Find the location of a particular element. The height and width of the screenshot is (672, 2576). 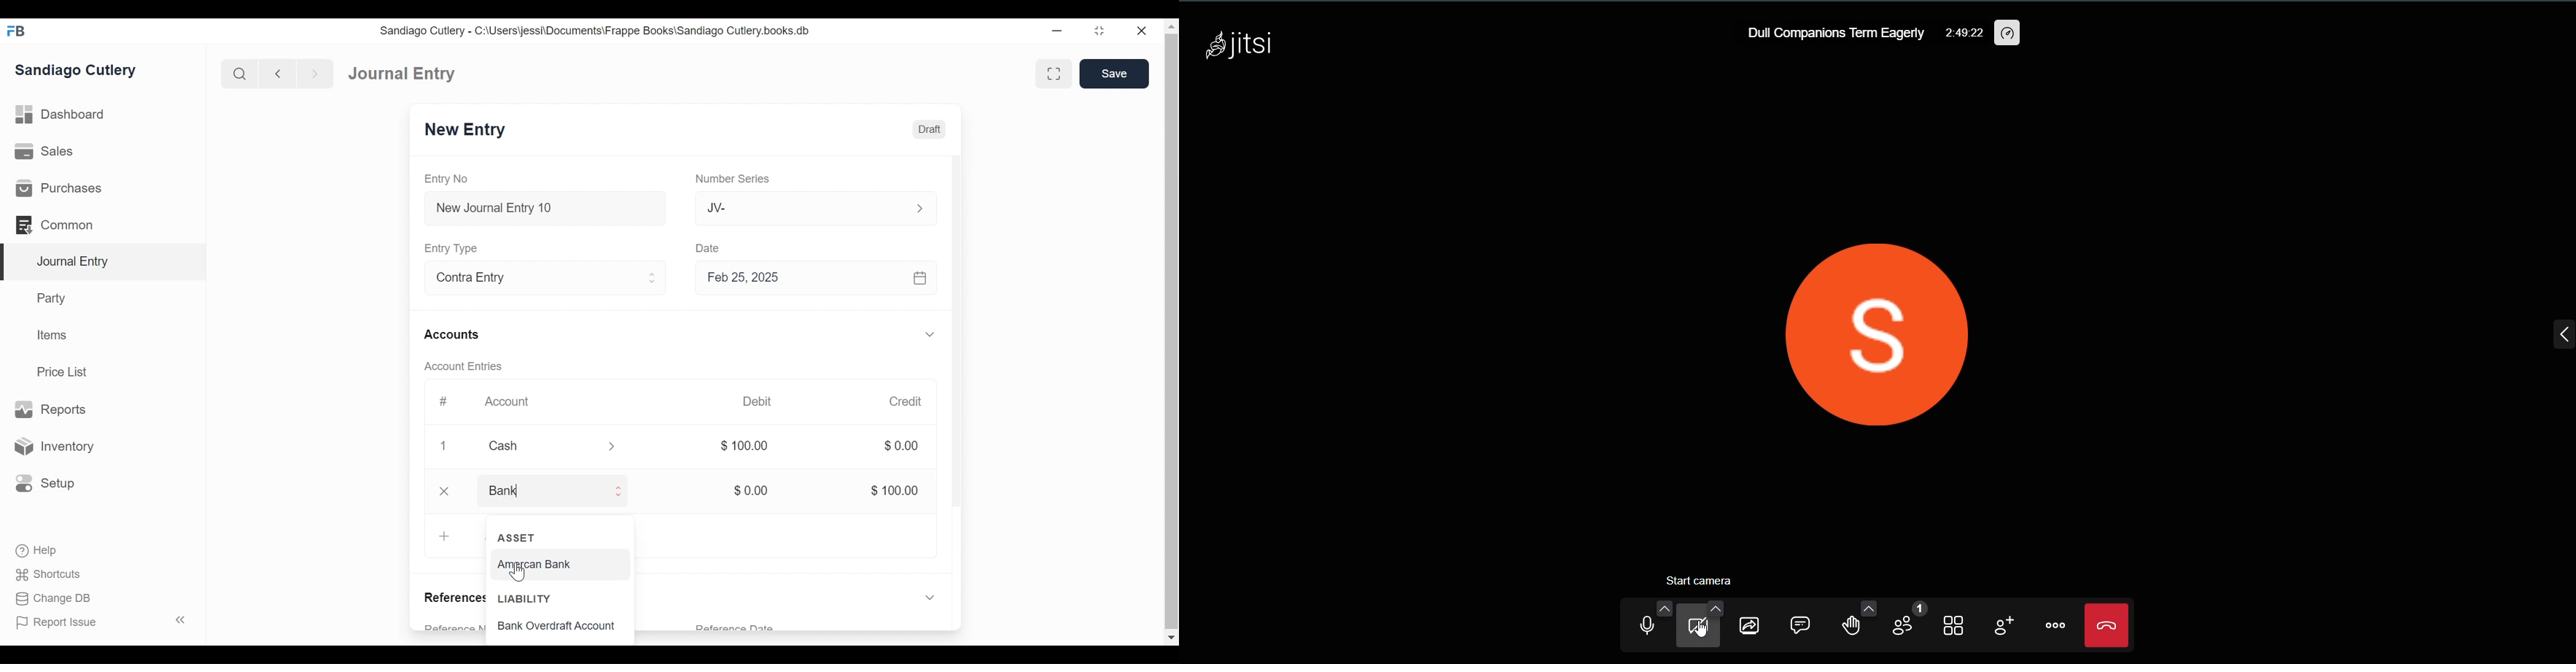

Bank is located at coordinates (542, 491).